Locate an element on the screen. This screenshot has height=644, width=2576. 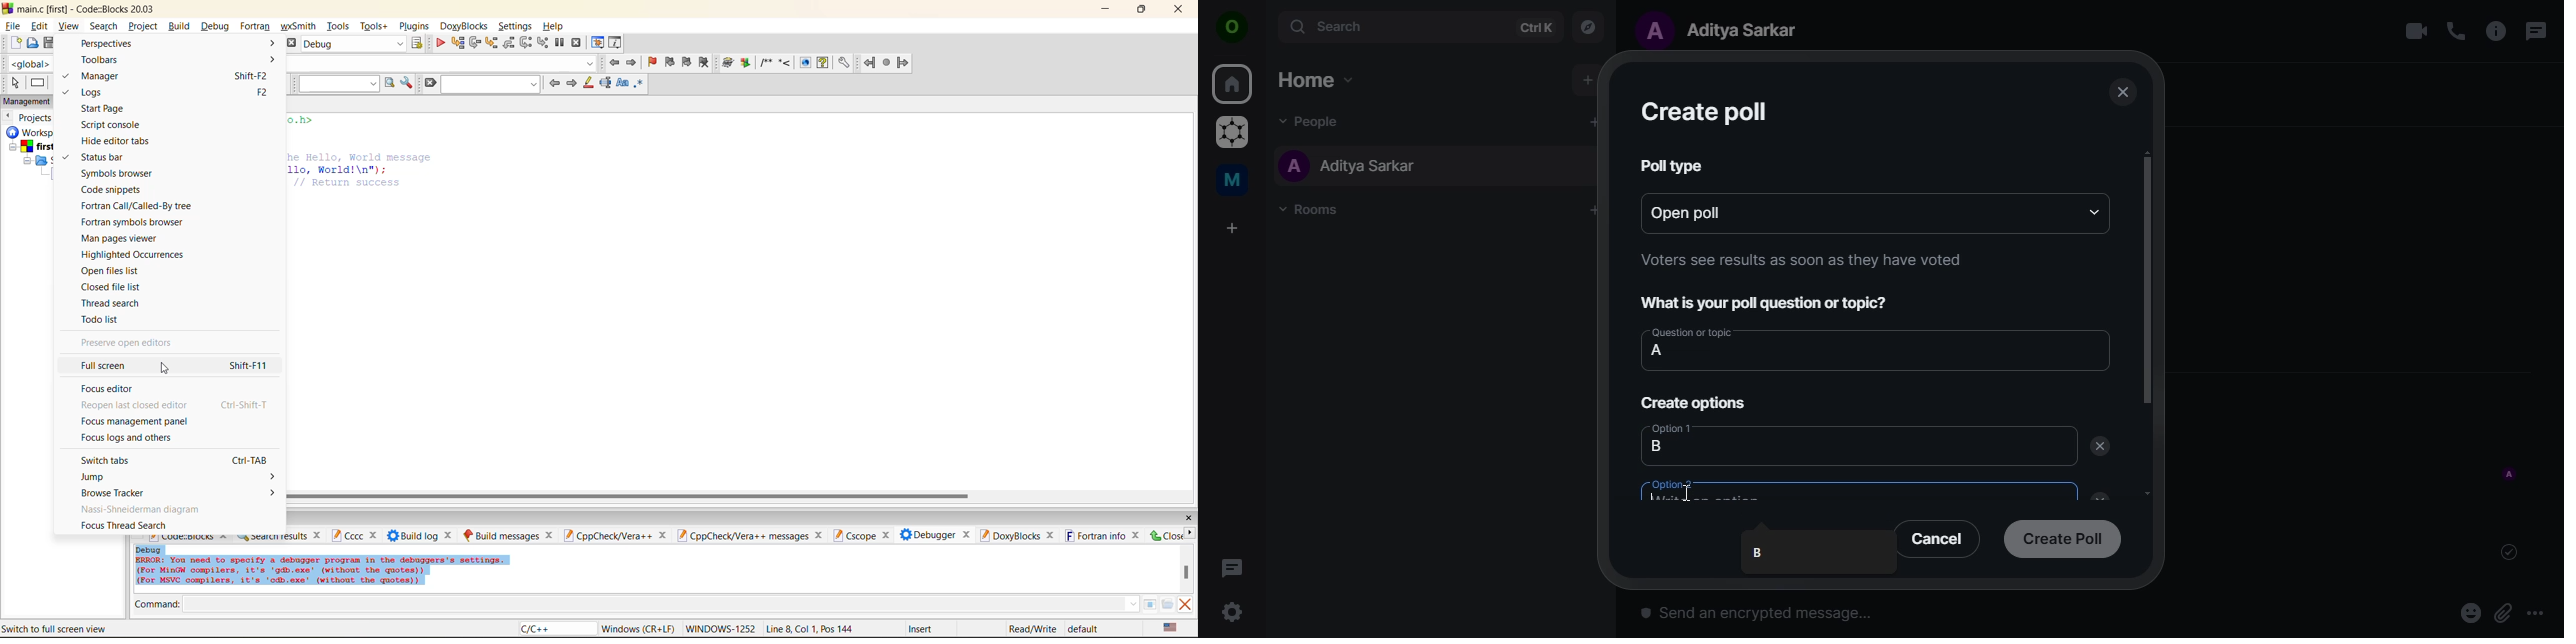
option 2 is located at coordinates (1687, 489).